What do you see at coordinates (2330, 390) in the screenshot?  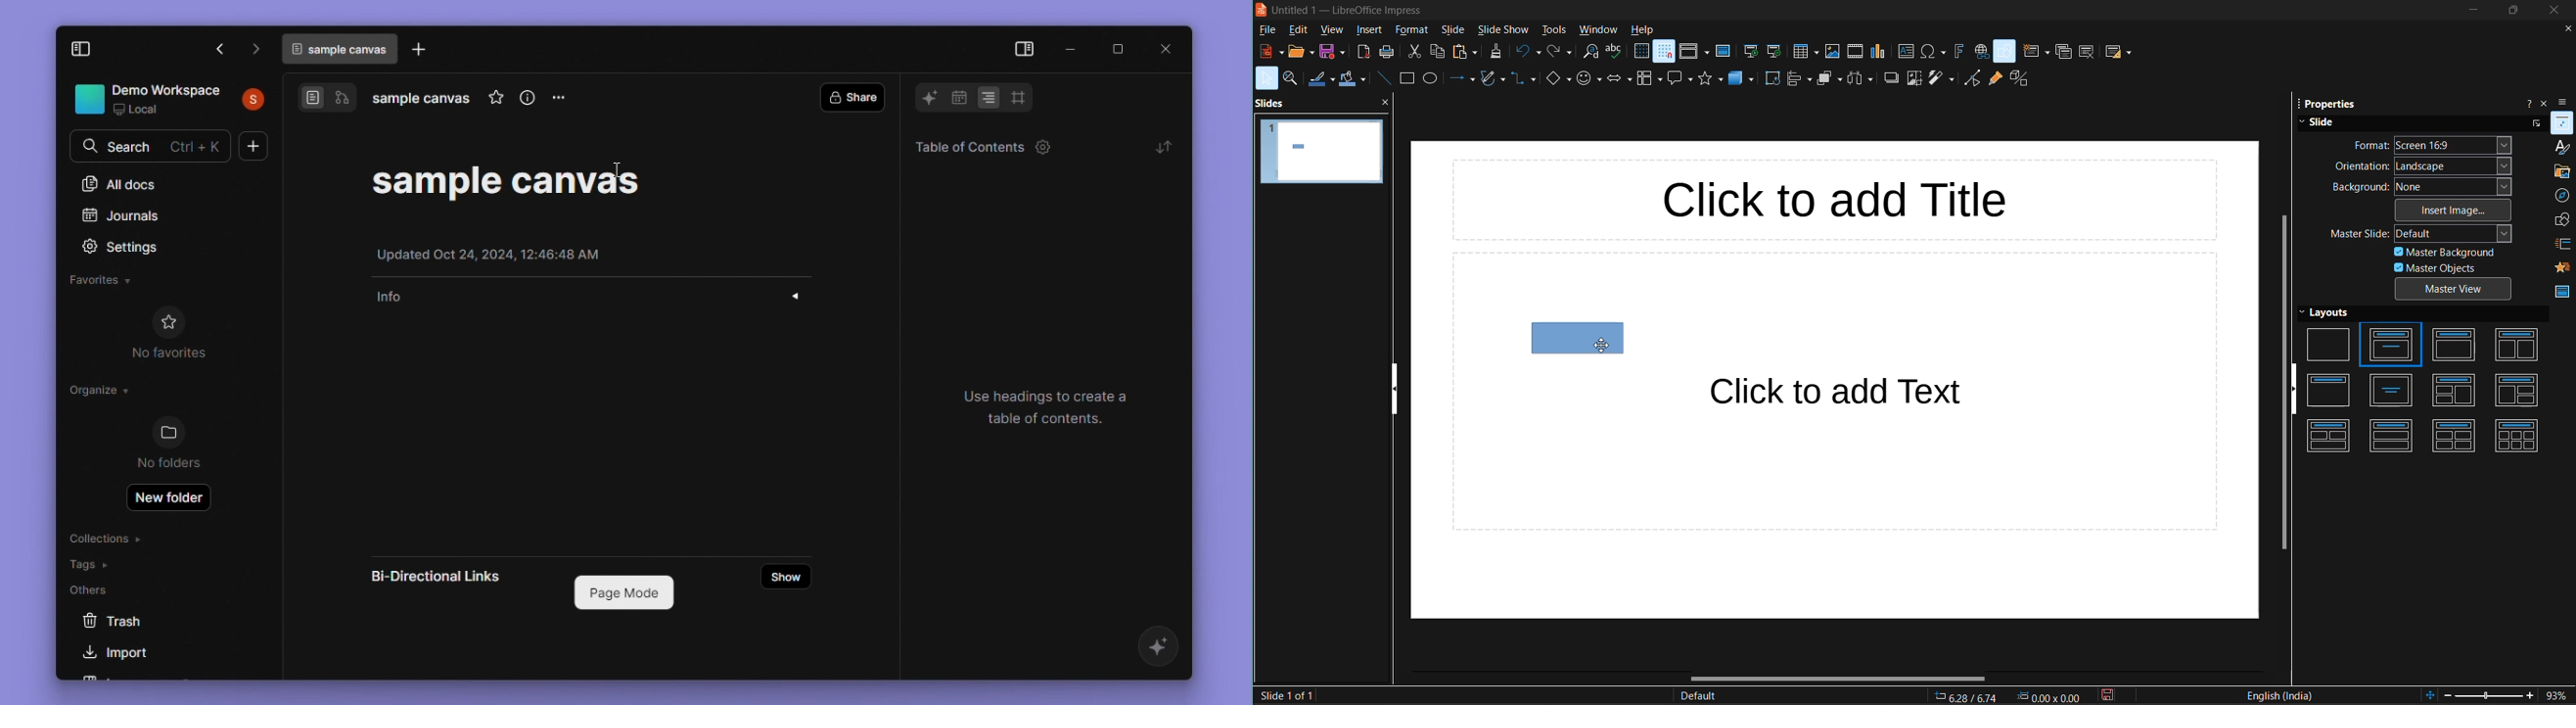 I see `title only` at bounding box center [2330, 390].